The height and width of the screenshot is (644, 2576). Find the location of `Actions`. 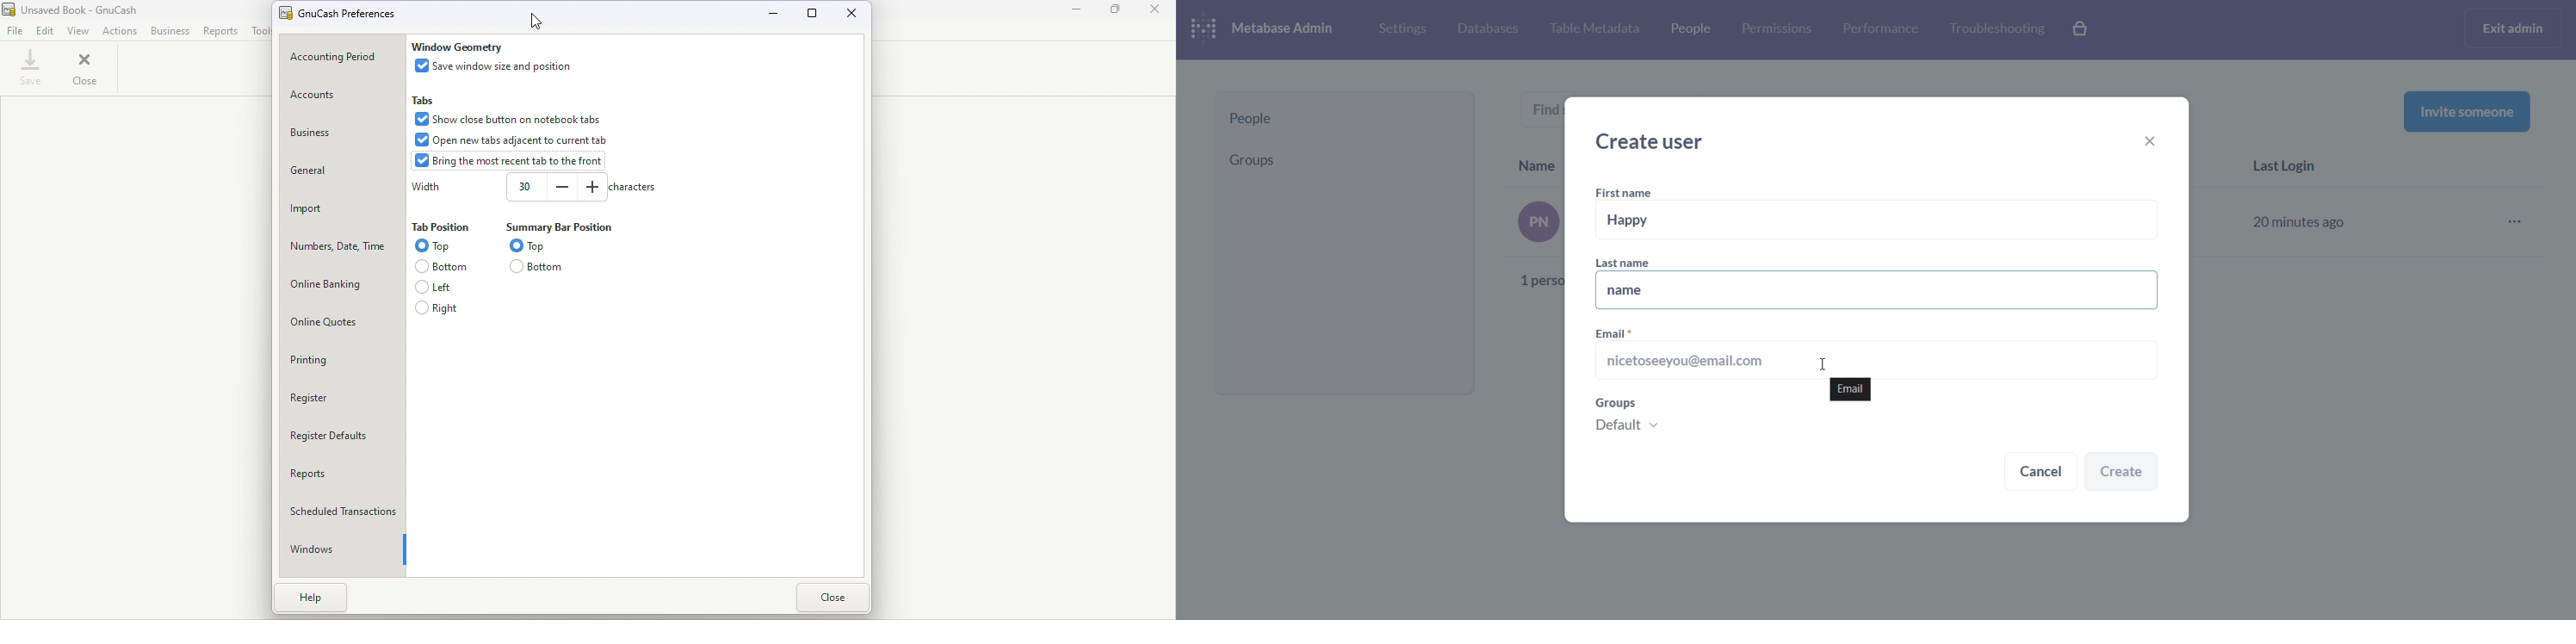

Actions is located at coordinates (120, 31).